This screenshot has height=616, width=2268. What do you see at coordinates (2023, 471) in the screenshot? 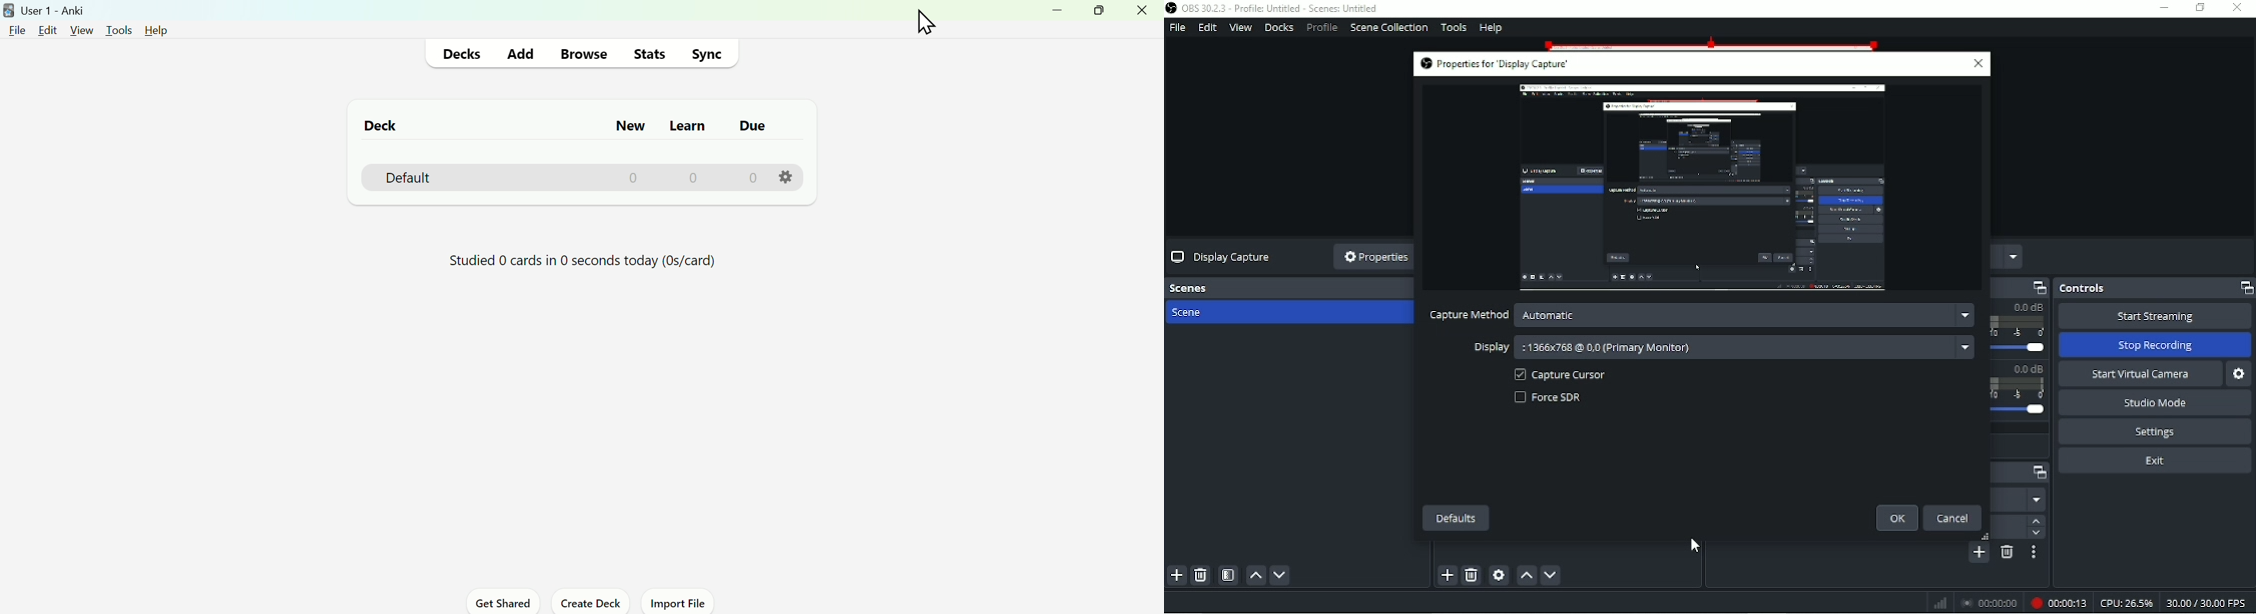
I see `Scene transitions` at bounding box center [2023, 471].